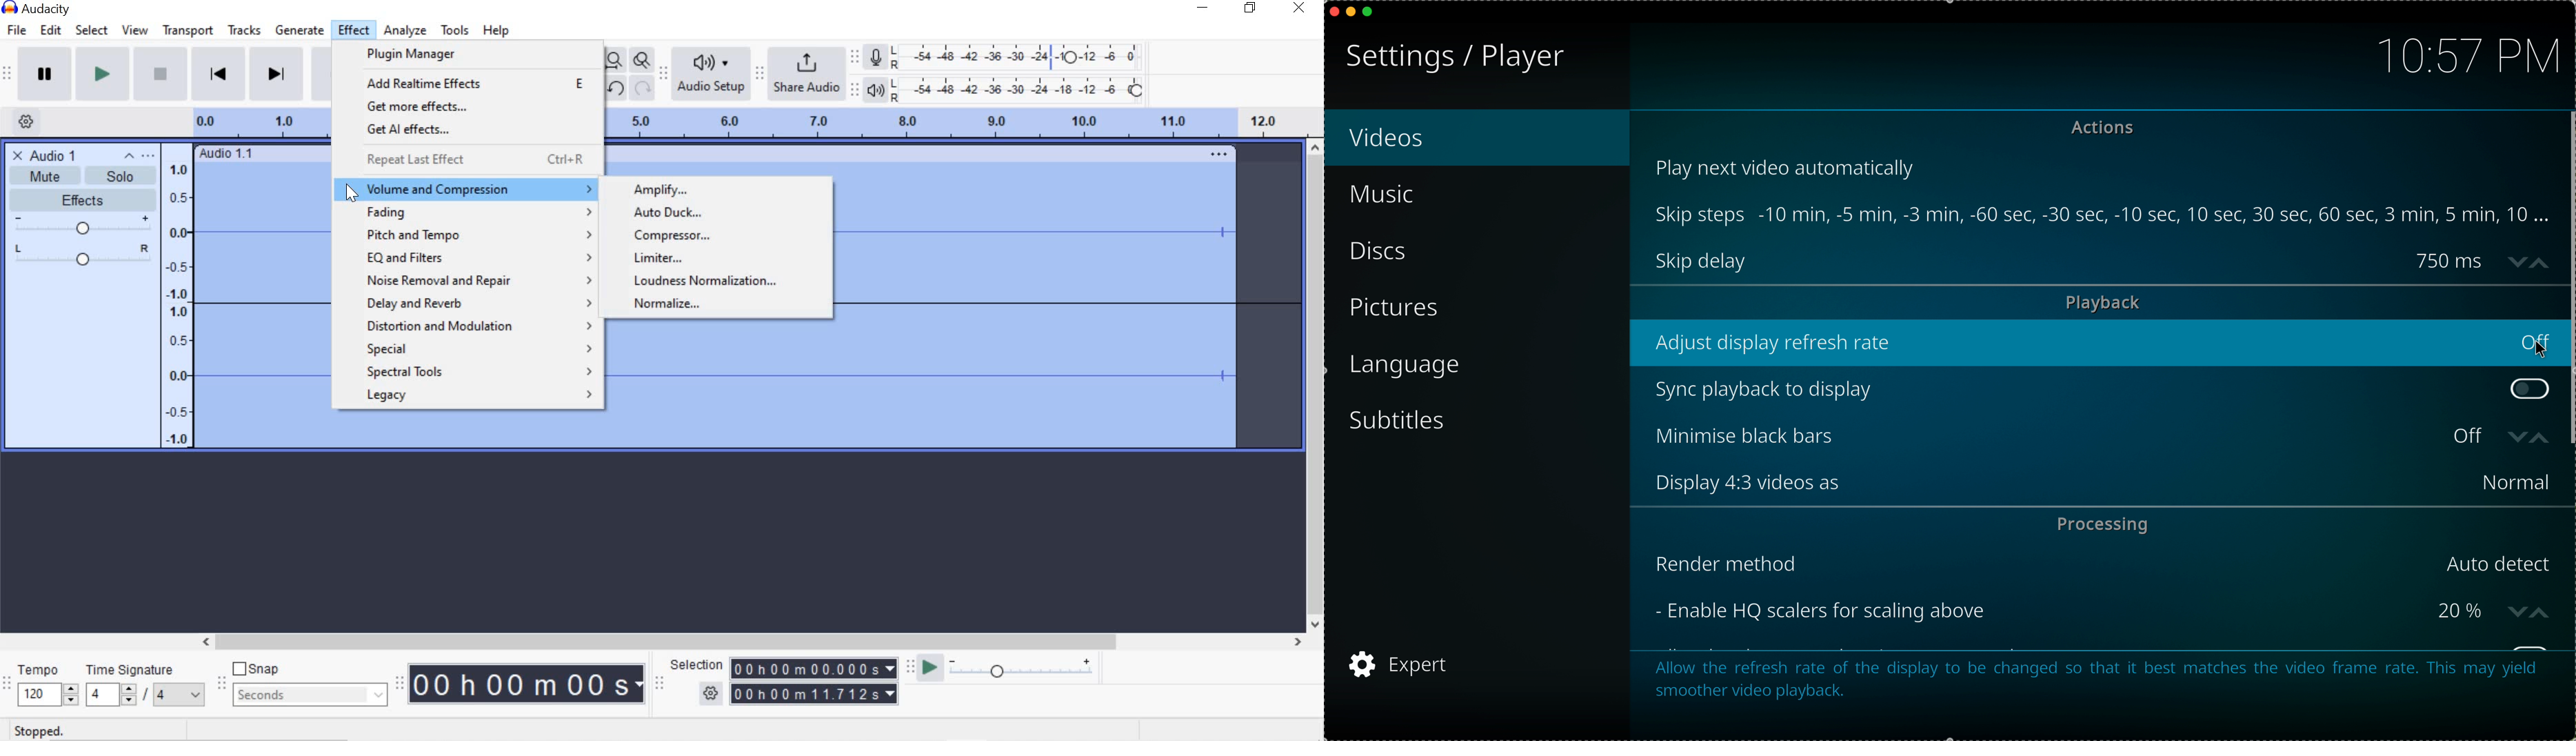  Describe the element at coordinates (79, 199) in the screenshot. I see `EFFECTS` at that location.